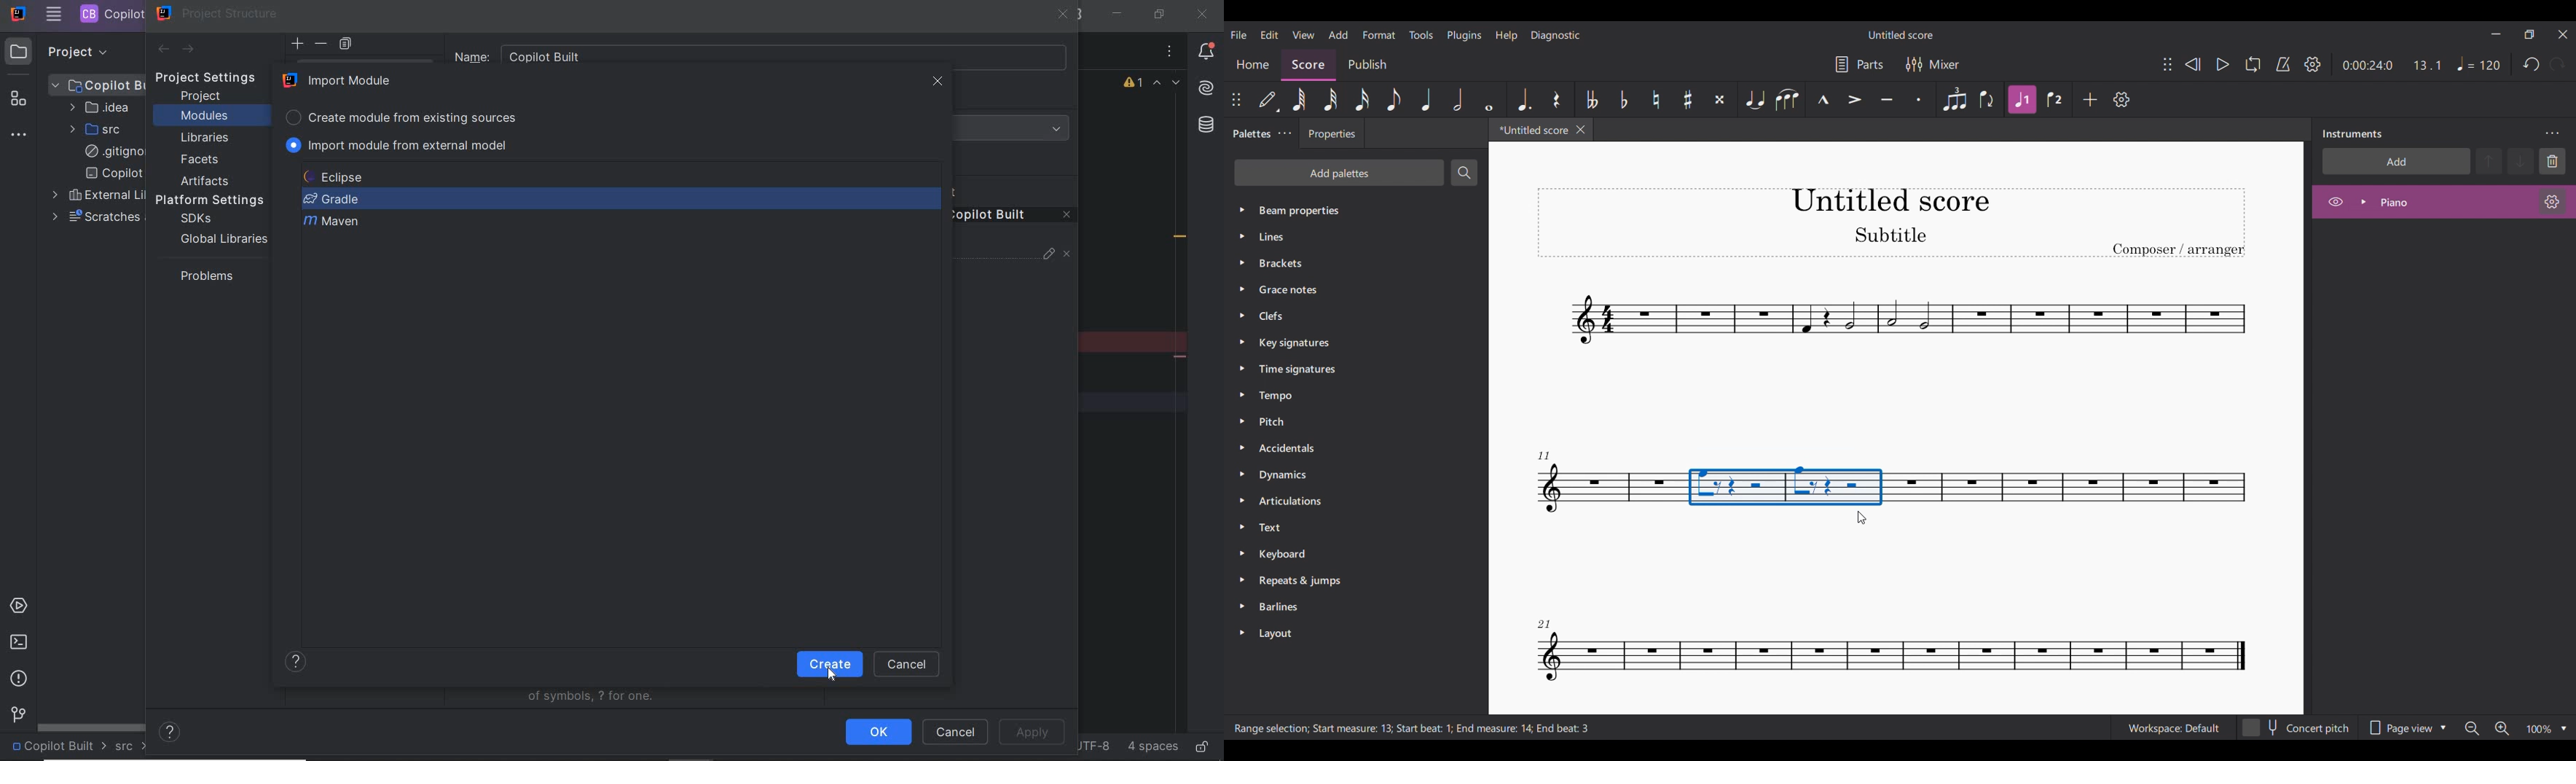 This screenshot has width=2576, height=784. Describe the element at coordinates (2172, 726) in the screenshot. I see `Workspace default` at that location.